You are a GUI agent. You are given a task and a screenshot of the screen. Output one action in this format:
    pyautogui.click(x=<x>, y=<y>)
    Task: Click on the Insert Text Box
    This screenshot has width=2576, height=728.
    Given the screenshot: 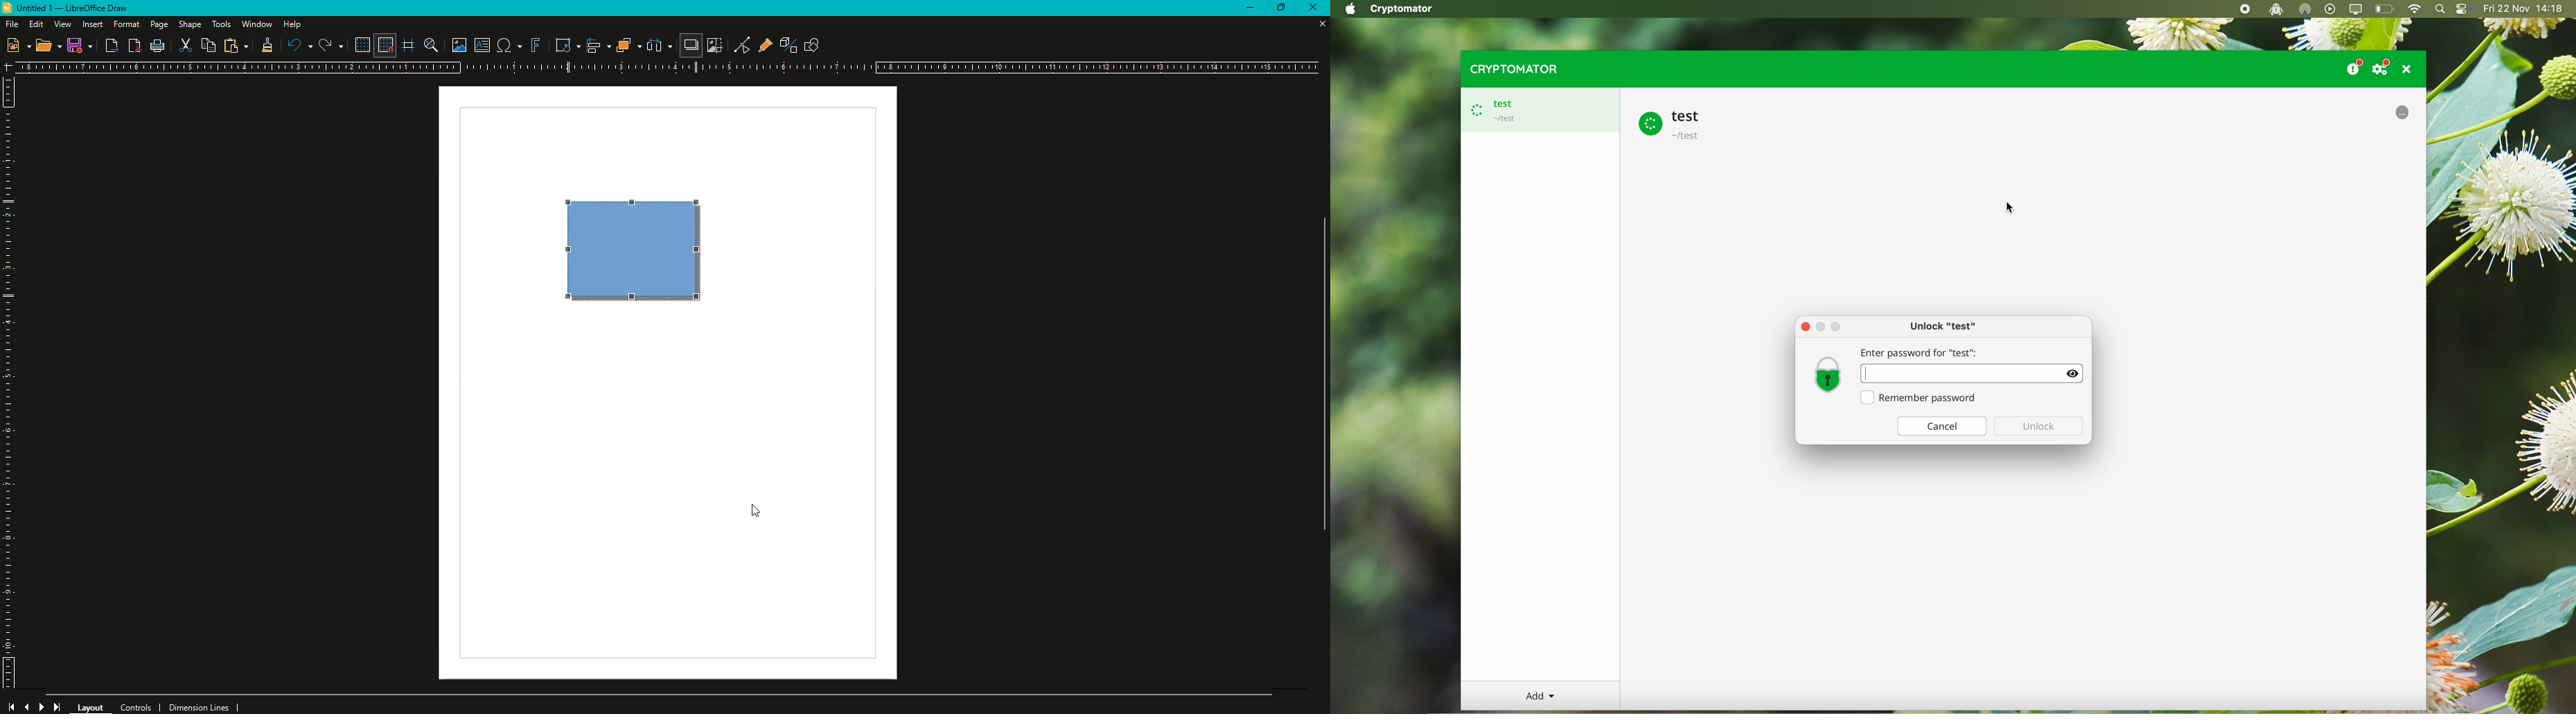 What is the action you would take?
    pyautogui.click(x=480, y=45)
    